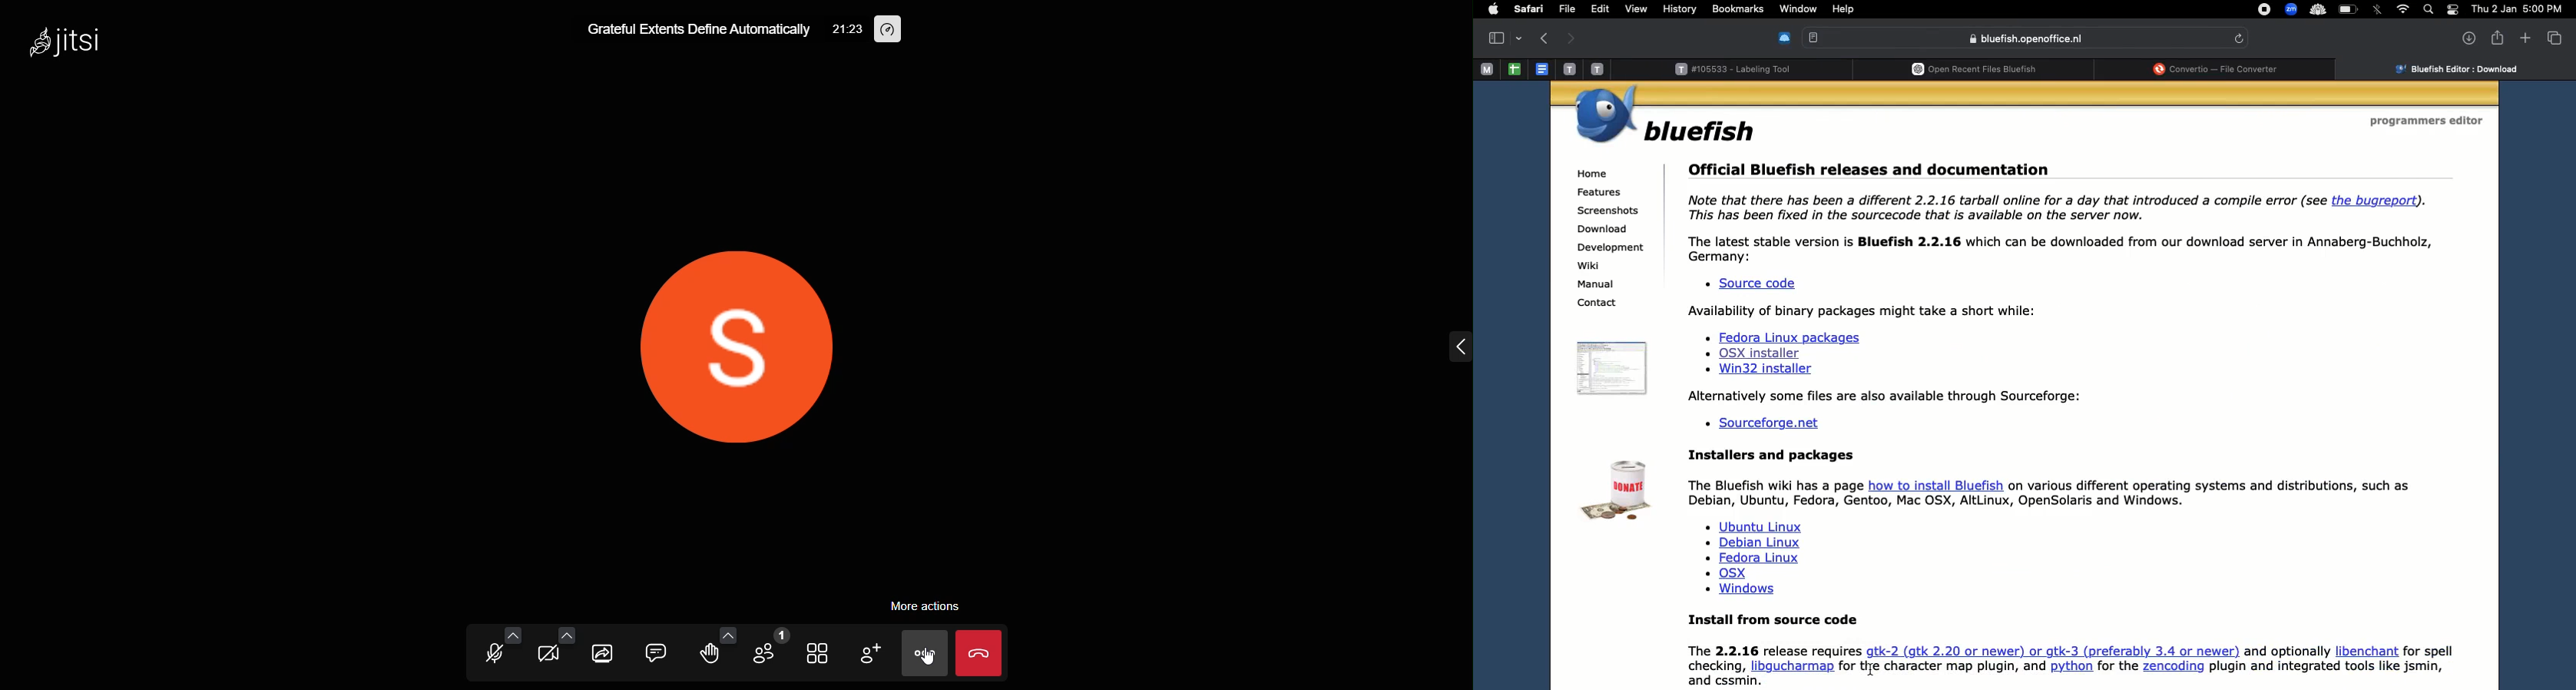 This screenshot has height=700, width=2576. I want to click on forward, so click(1571, 38).